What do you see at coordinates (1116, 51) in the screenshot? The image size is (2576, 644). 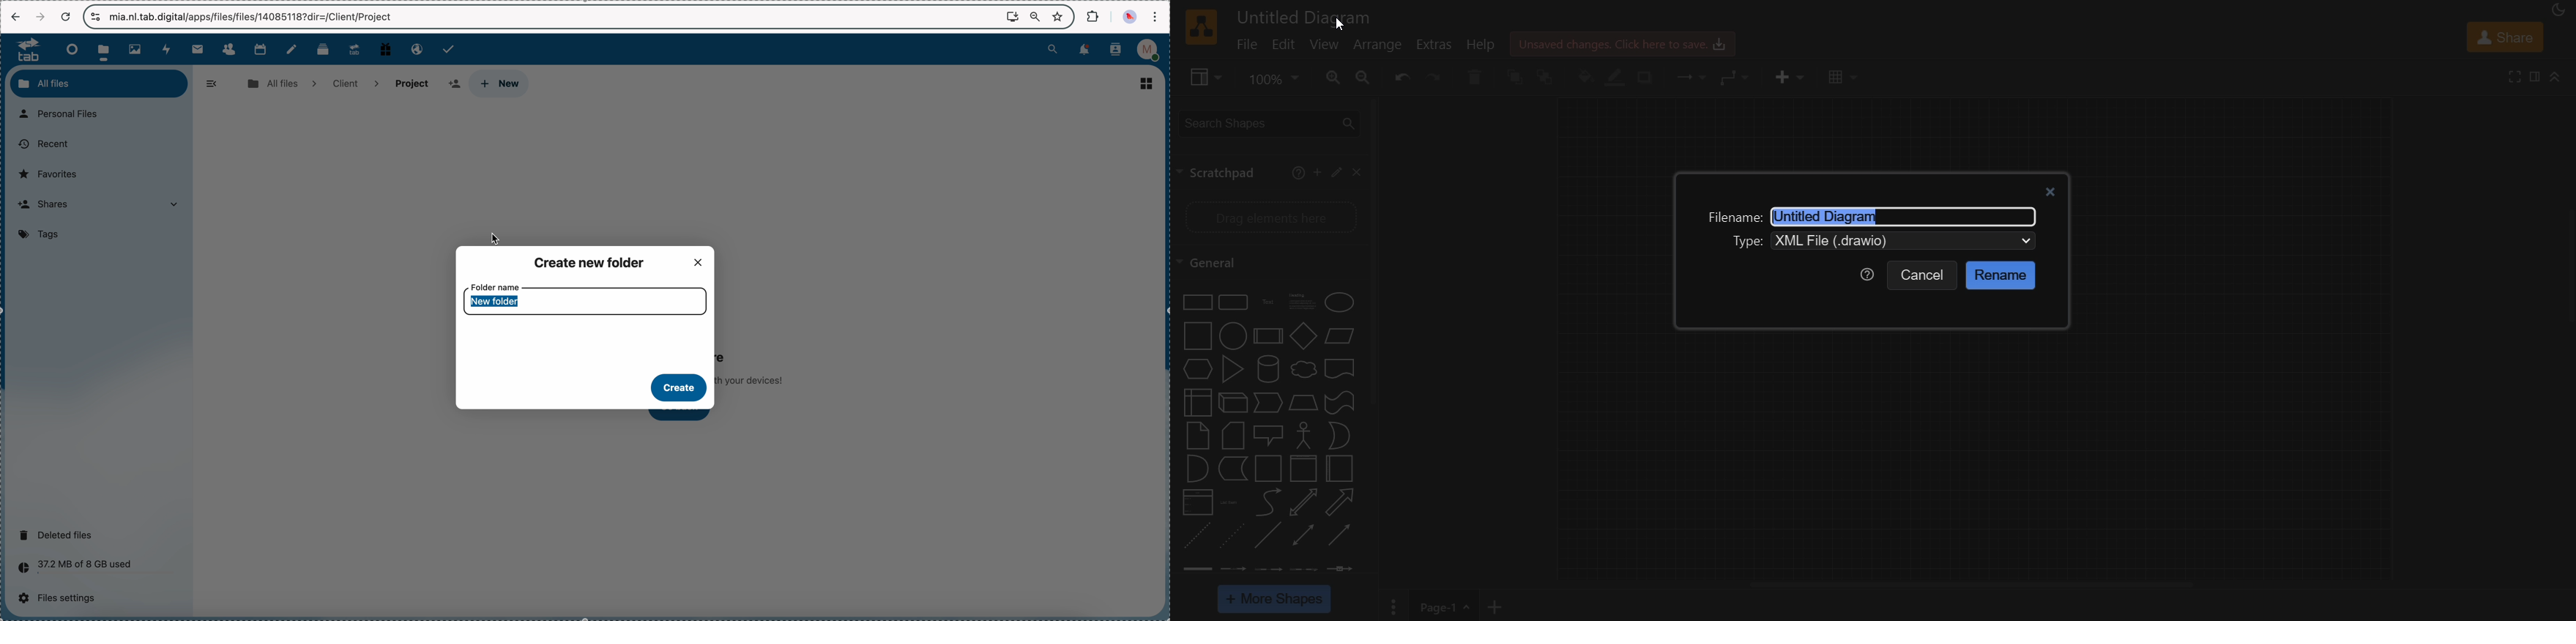 I see `contacts` at bounding box center [1116, 51].